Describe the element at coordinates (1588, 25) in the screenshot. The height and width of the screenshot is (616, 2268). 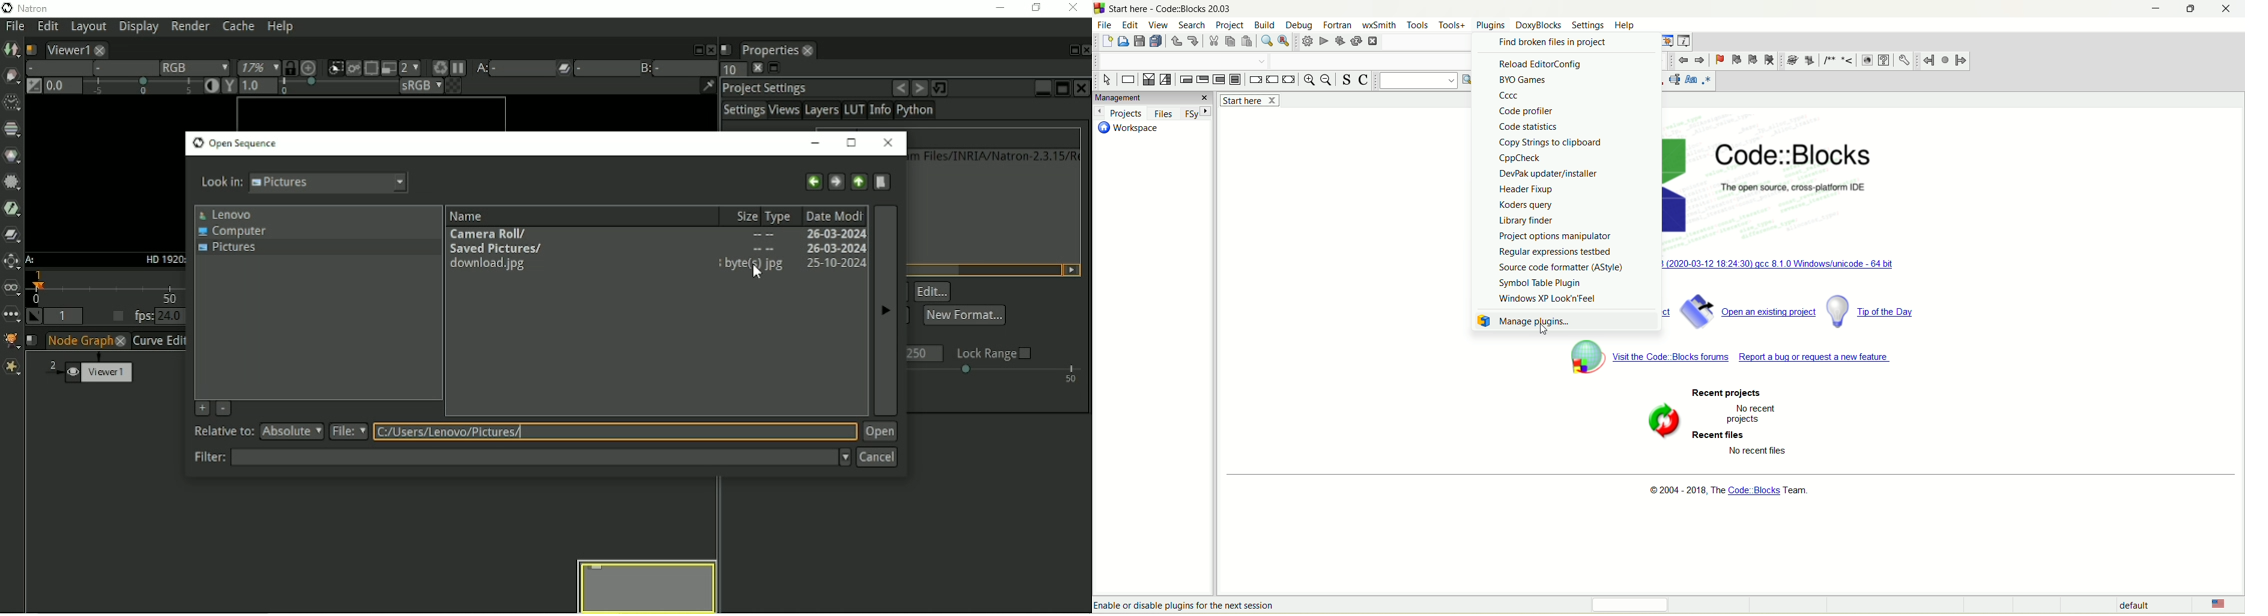
I see `settings` at that location.